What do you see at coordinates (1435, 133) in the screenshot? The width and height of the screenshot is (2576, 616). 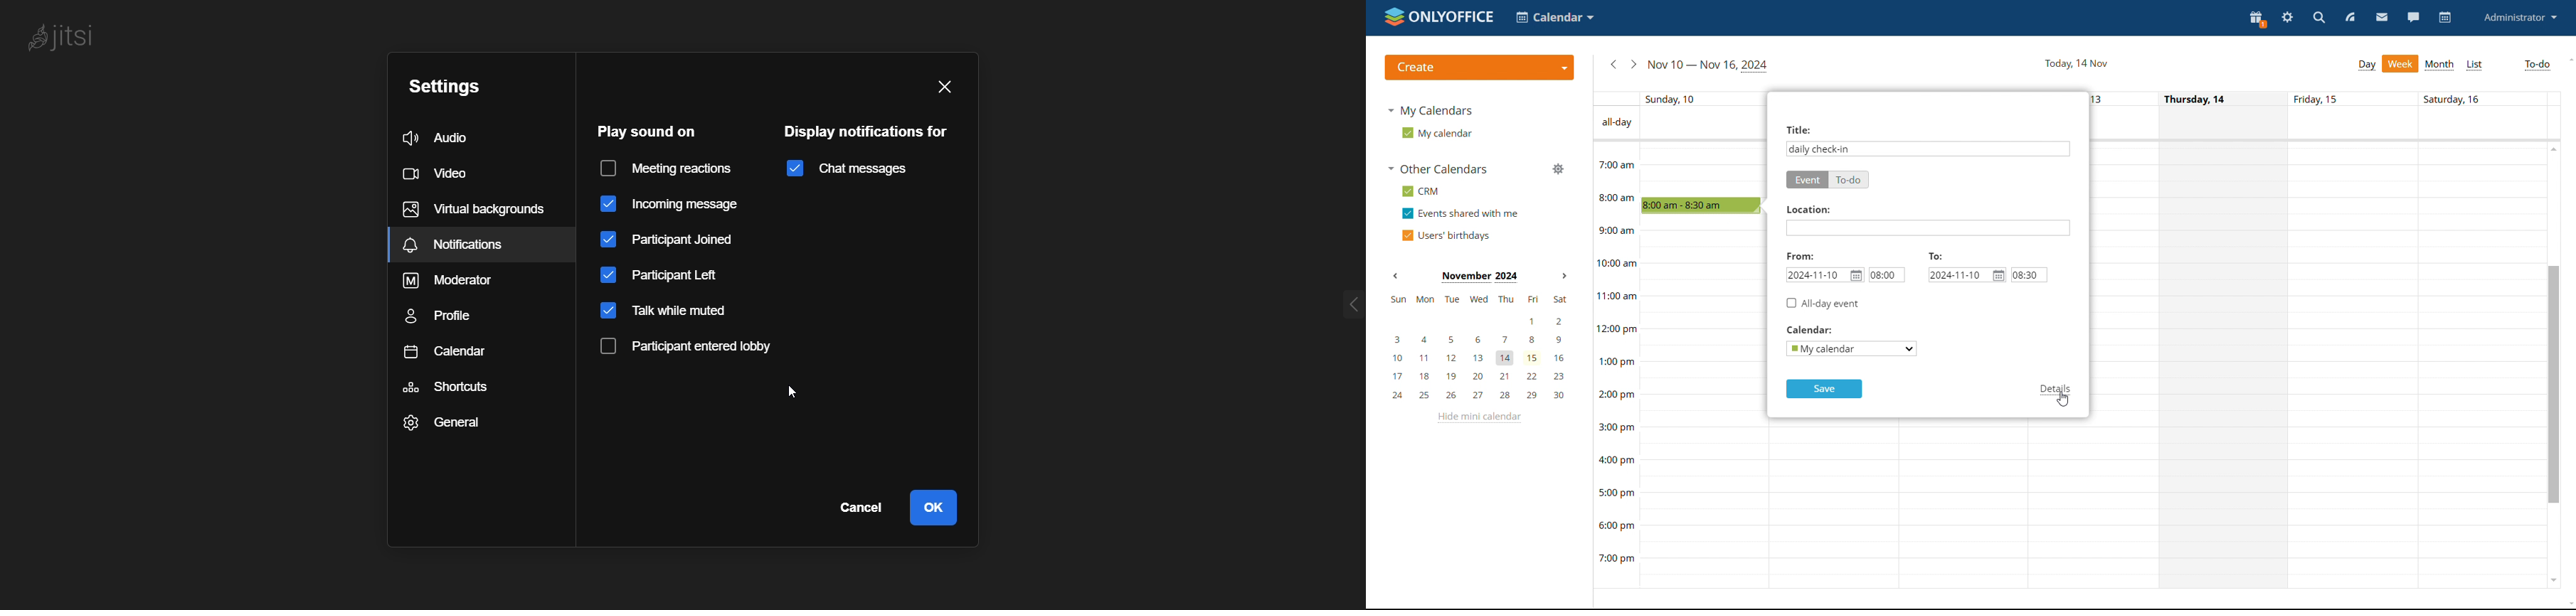 I see `my calendar` at bounding box center [1435, 133].